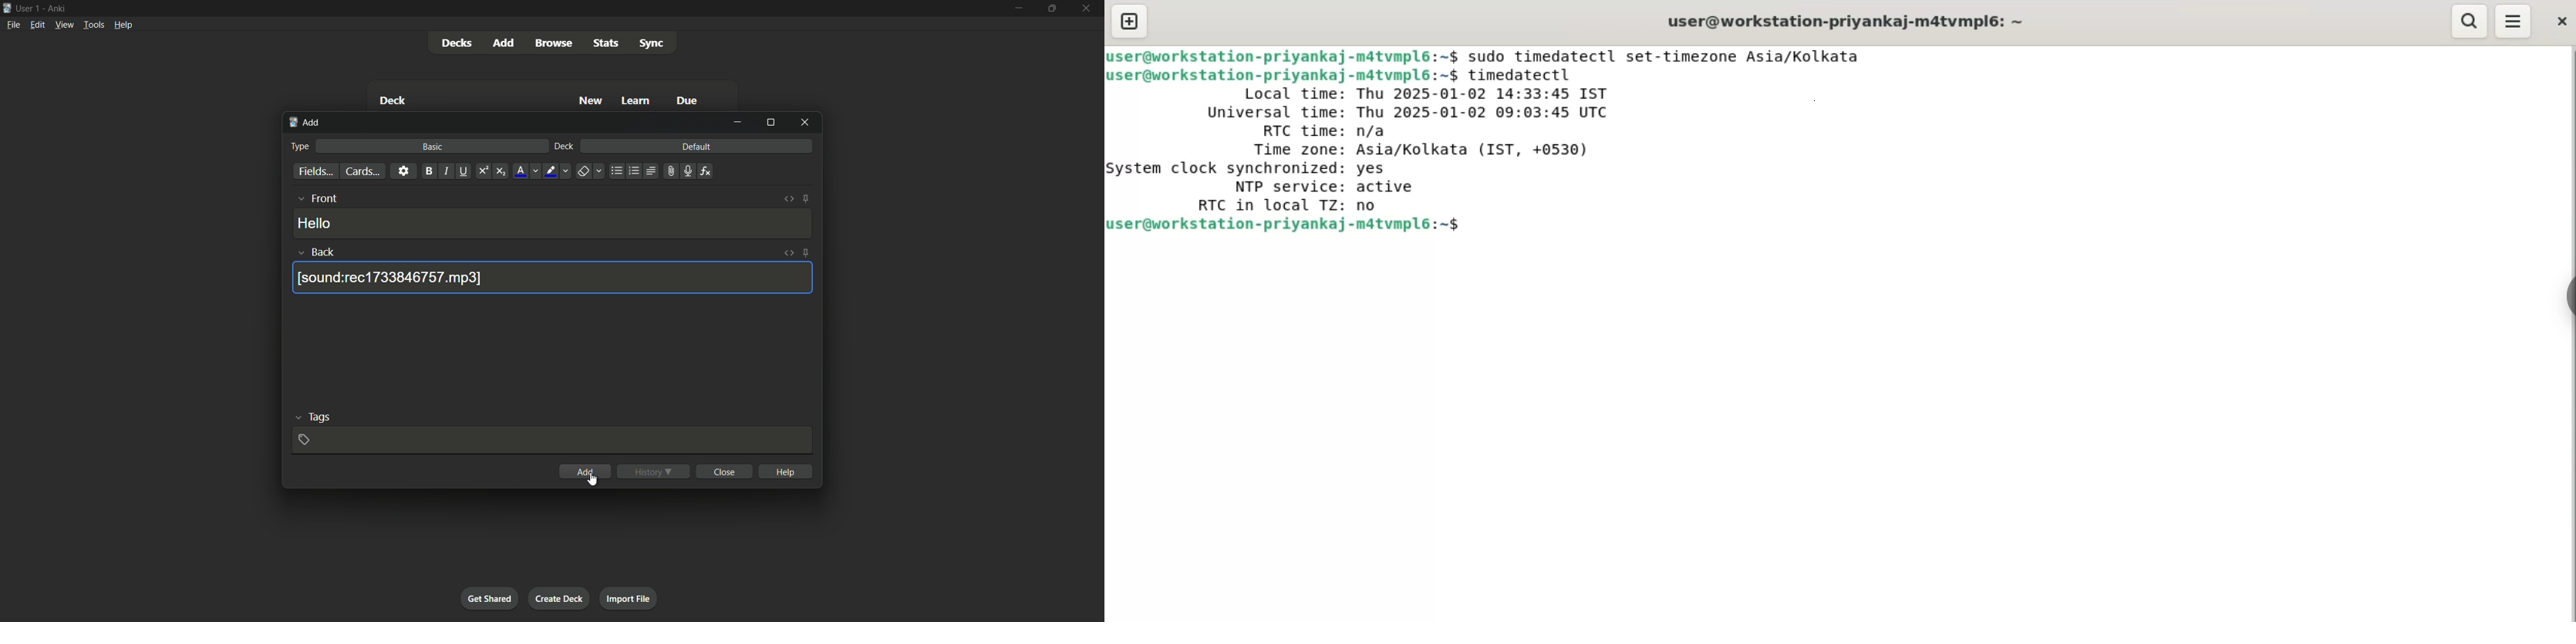  I want to click on history, so click(655, 470).